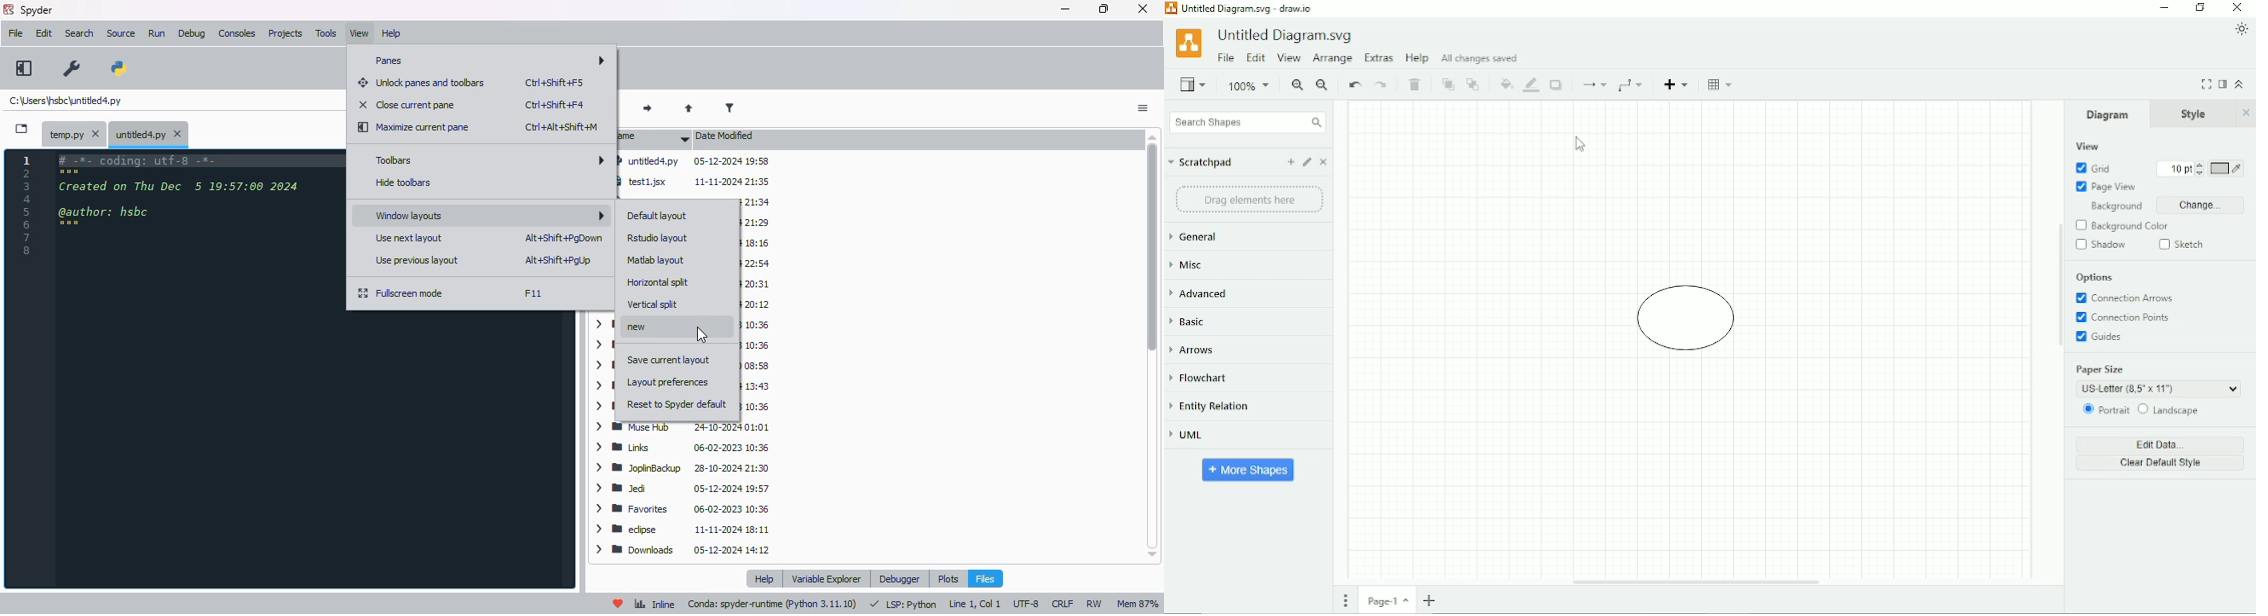 The width and height of the screenshot is (2268, 616). What do you see at coordinates (1416, 85) in the screenshot?
I see `Delete` at bounding box center [1416, 85].